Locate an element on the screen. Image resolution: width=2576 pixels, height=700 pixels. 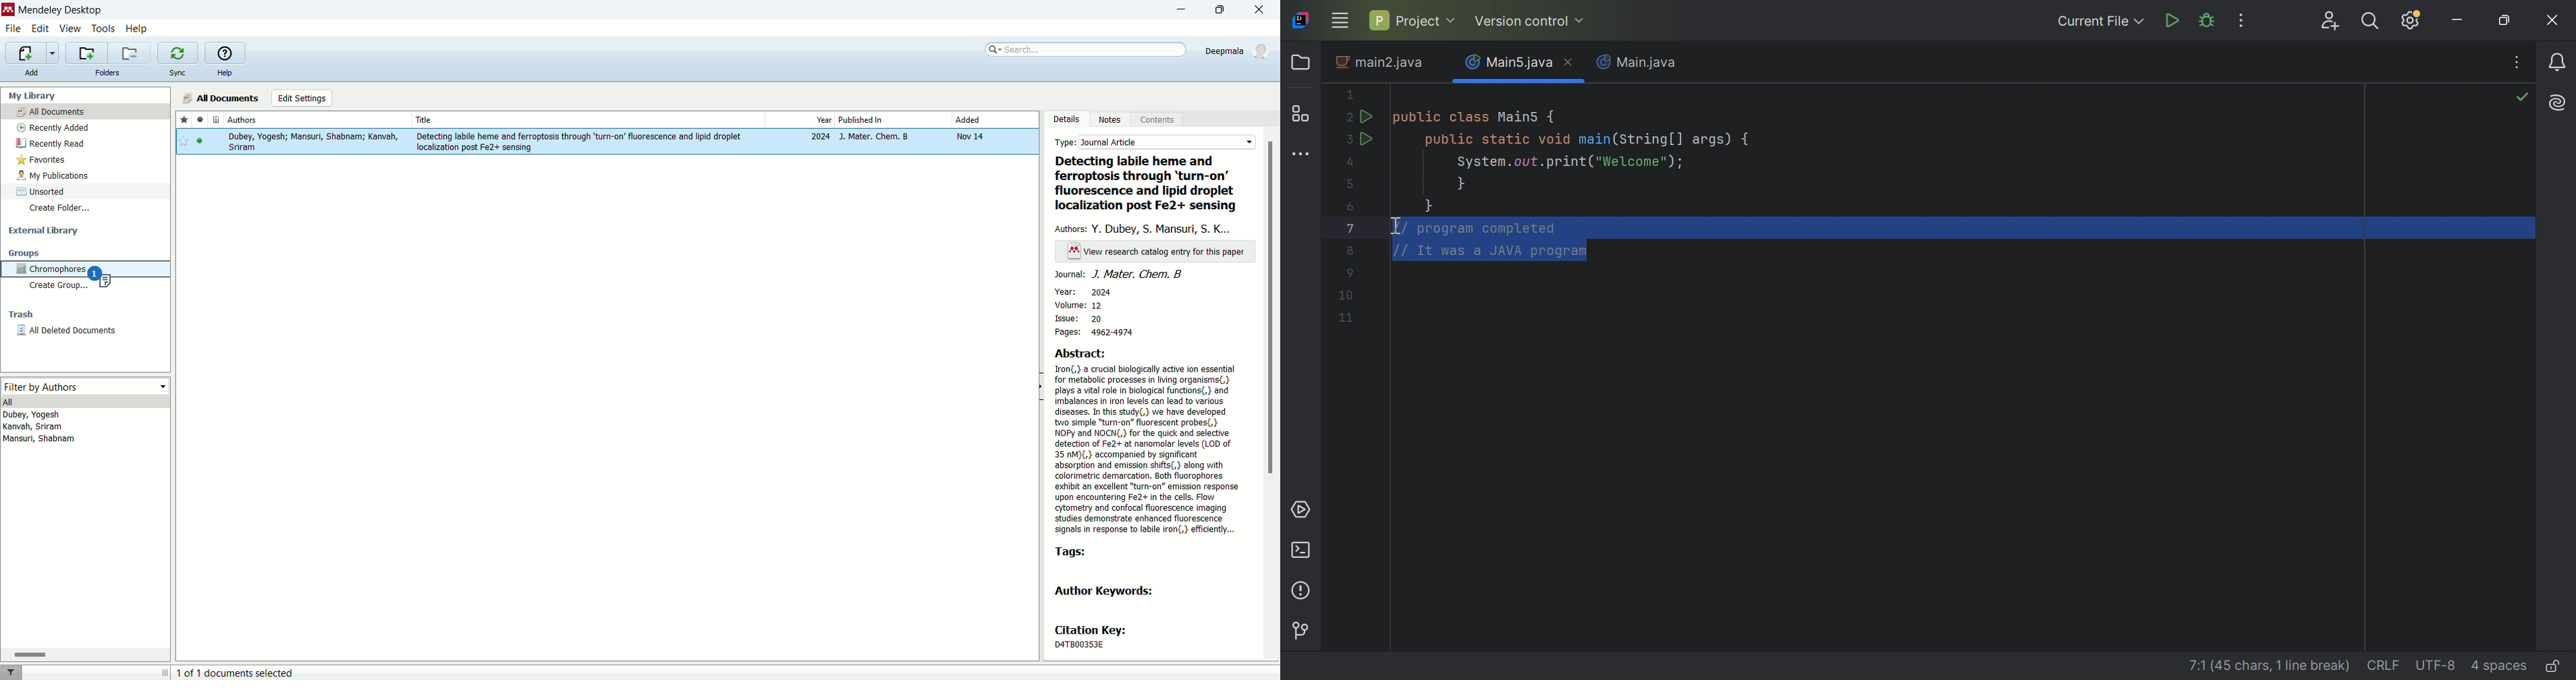
Abstract:

Tron{,} a crucial biologically active ion essential
for metabolic processes in ving organisms{,}
plays a vital role in biological functions(,} and
imbalances in iron levels can lead to various
diseases. In this study, we have developed
two simple “turn-on” fluorescent probes(,}
NOPy and NOCN{,} for the quick and selective
detection of Fe2+ at nanomolar levels (LOD of
35 M)(,} accompanied by significant
‘absorption and emission shits(,} along with
colorimetric demarcation. Both fluorophores
exhibit an excellent “turn-on” emission response
upon encountering Fe2+ in the cells. Flow
cytometry and confocal fluorescence imaging
studies demonstrate enhanced fluorescence
signals in response to labile iron{,} efficiently... is located at coordinates (1148, 441).